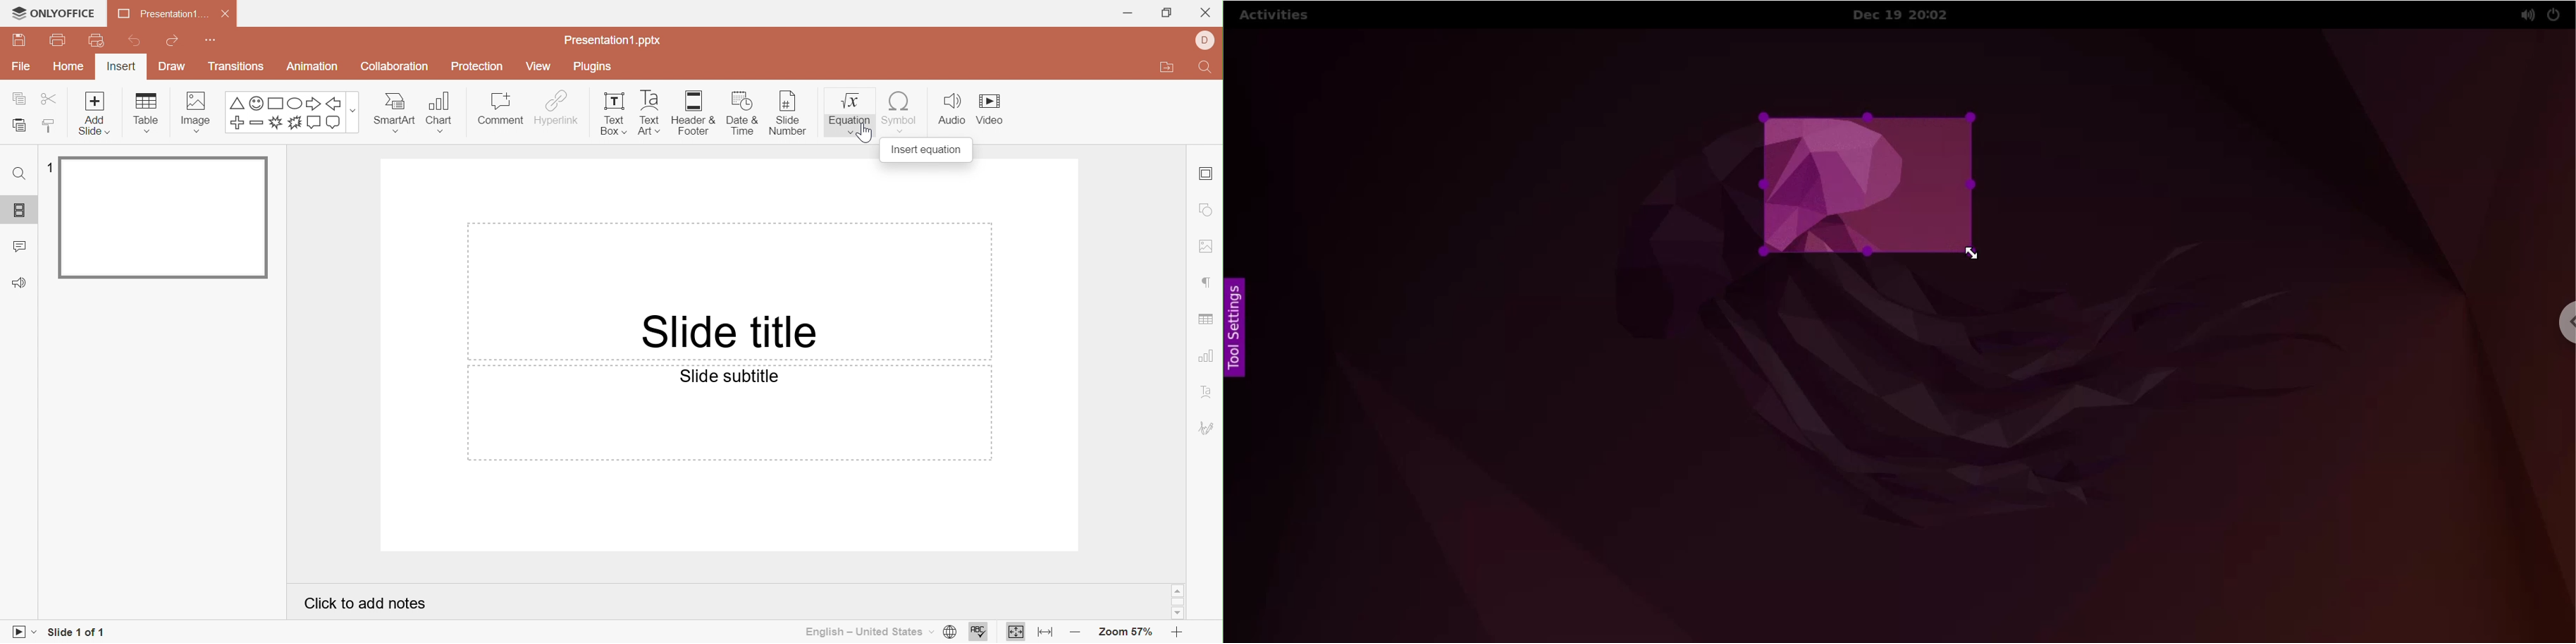  What do you see at coordinates (172, 68) in the screenshot?
I see `Draw` at bounding box center [172, 68].